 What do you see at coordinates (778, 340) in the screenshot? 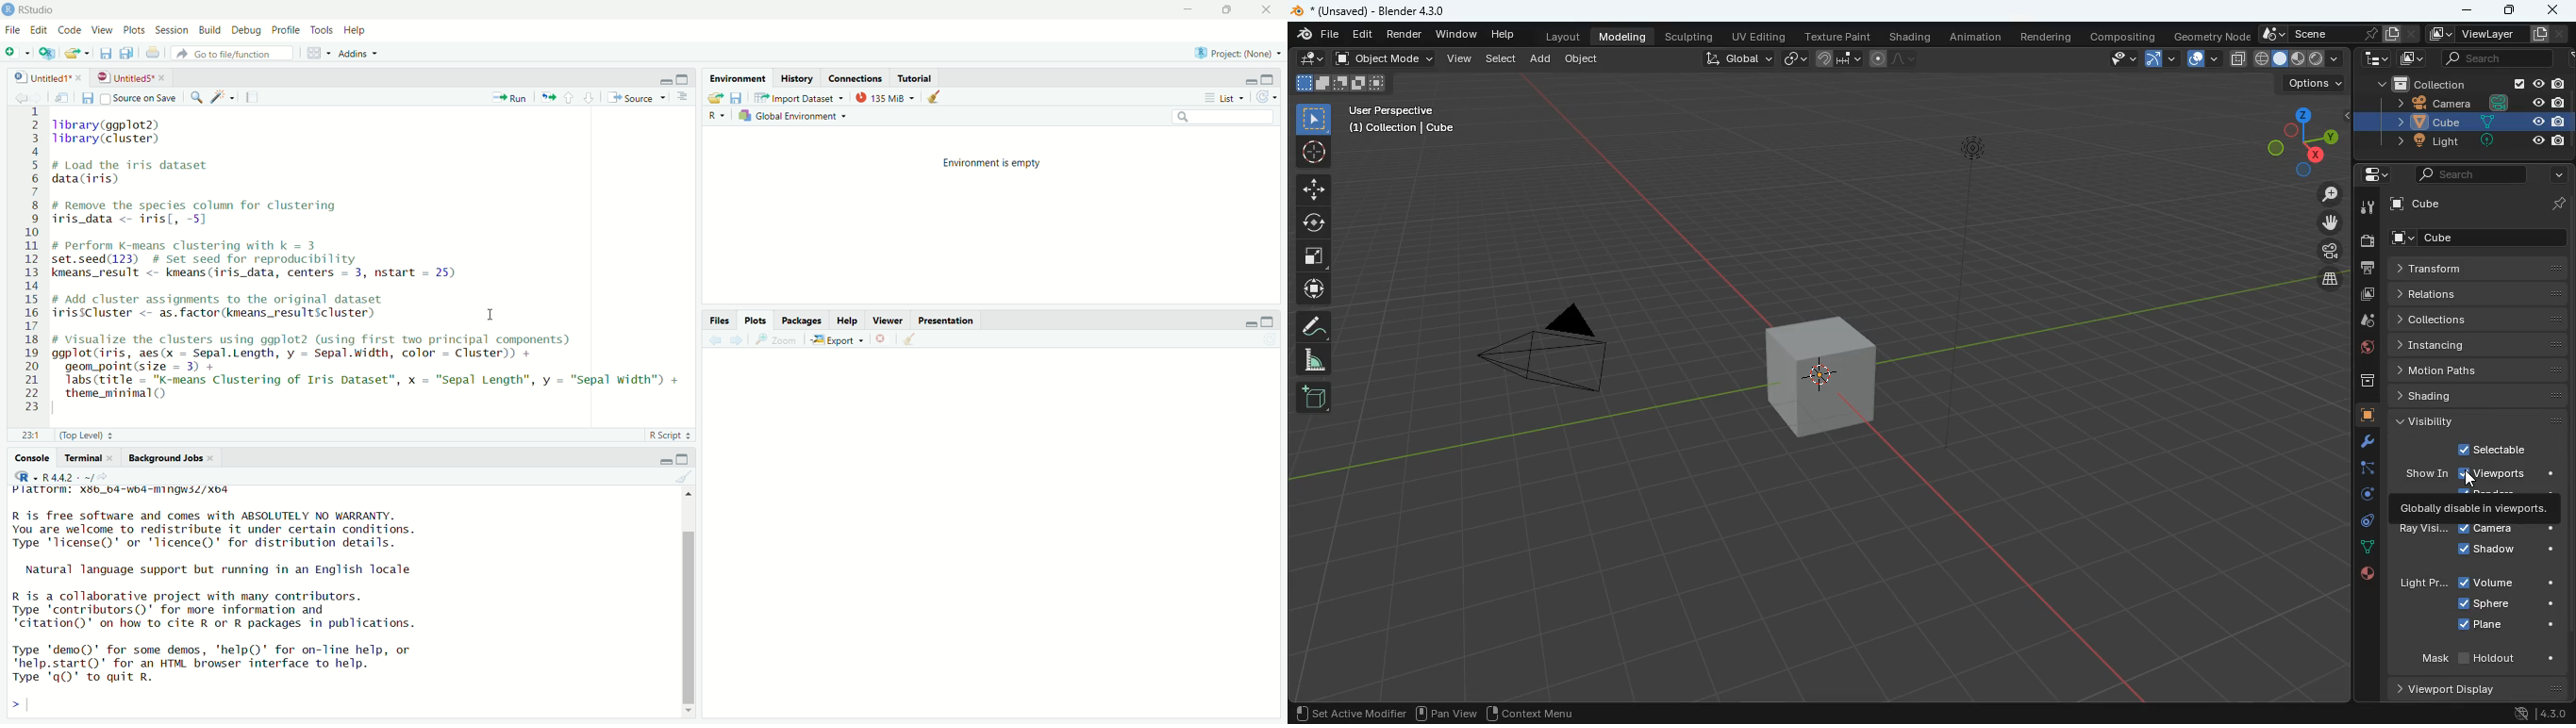
I see `view a larger version of the plot in new window` at bounding box center [778, 340].